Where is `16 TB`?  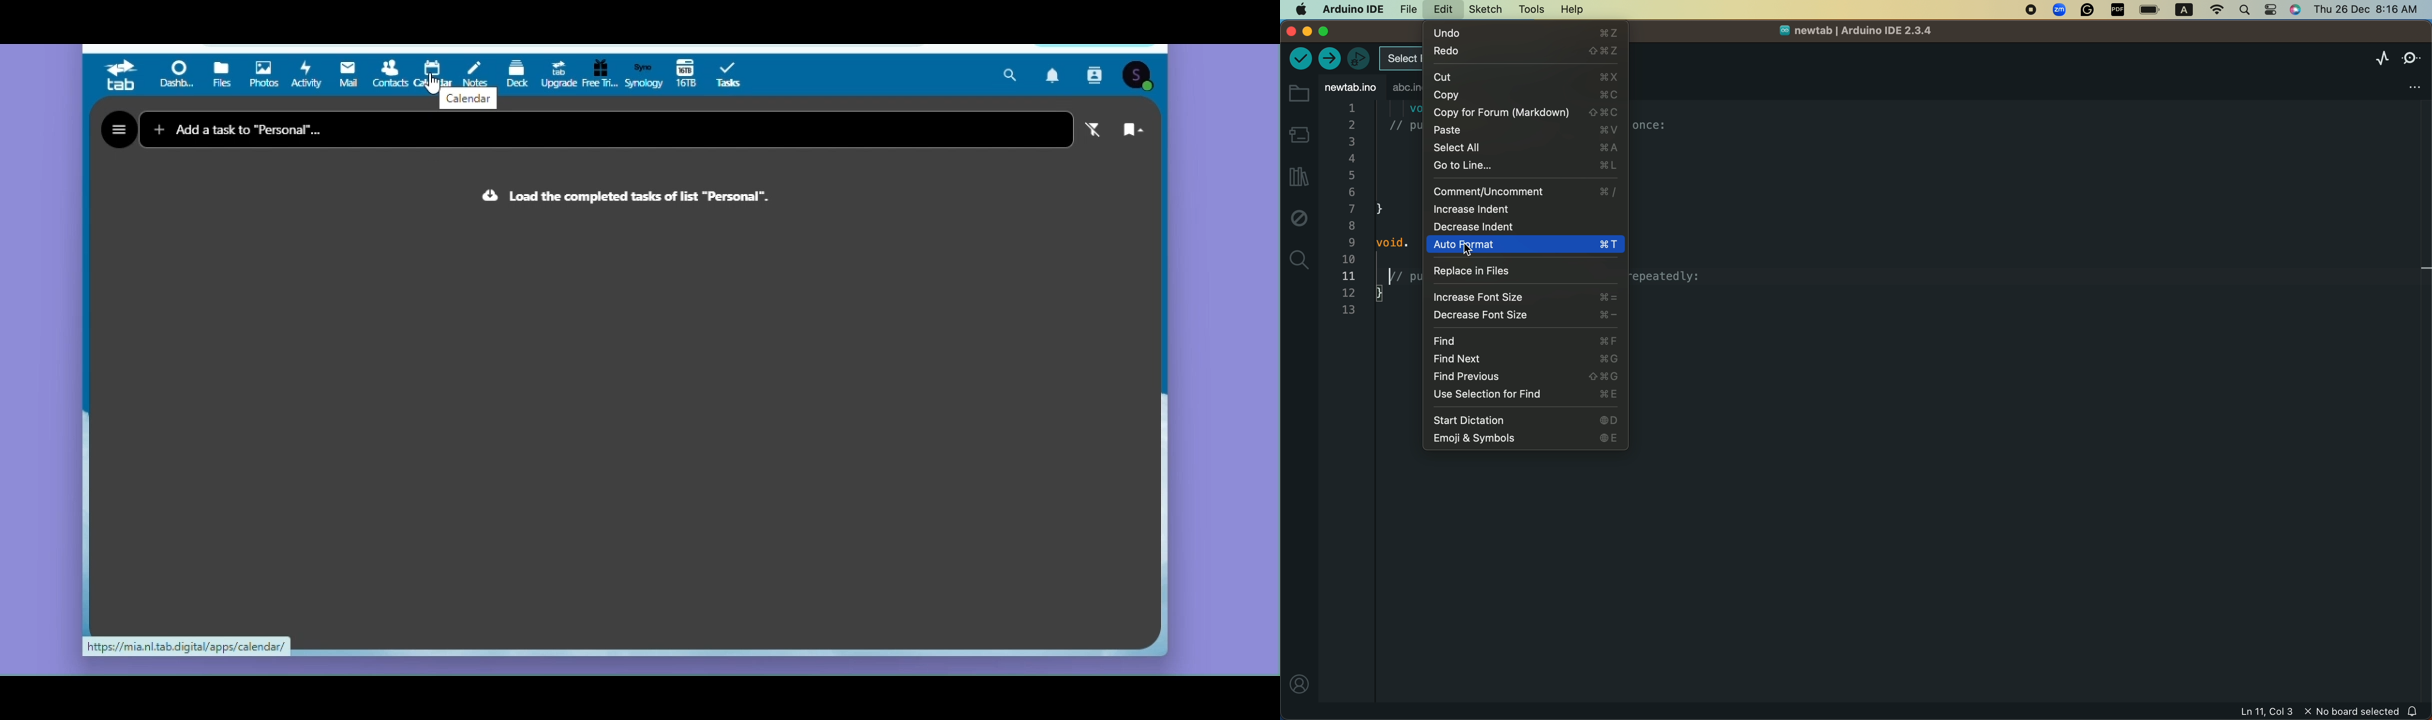
16 TB is located at coordinates (686, 75).